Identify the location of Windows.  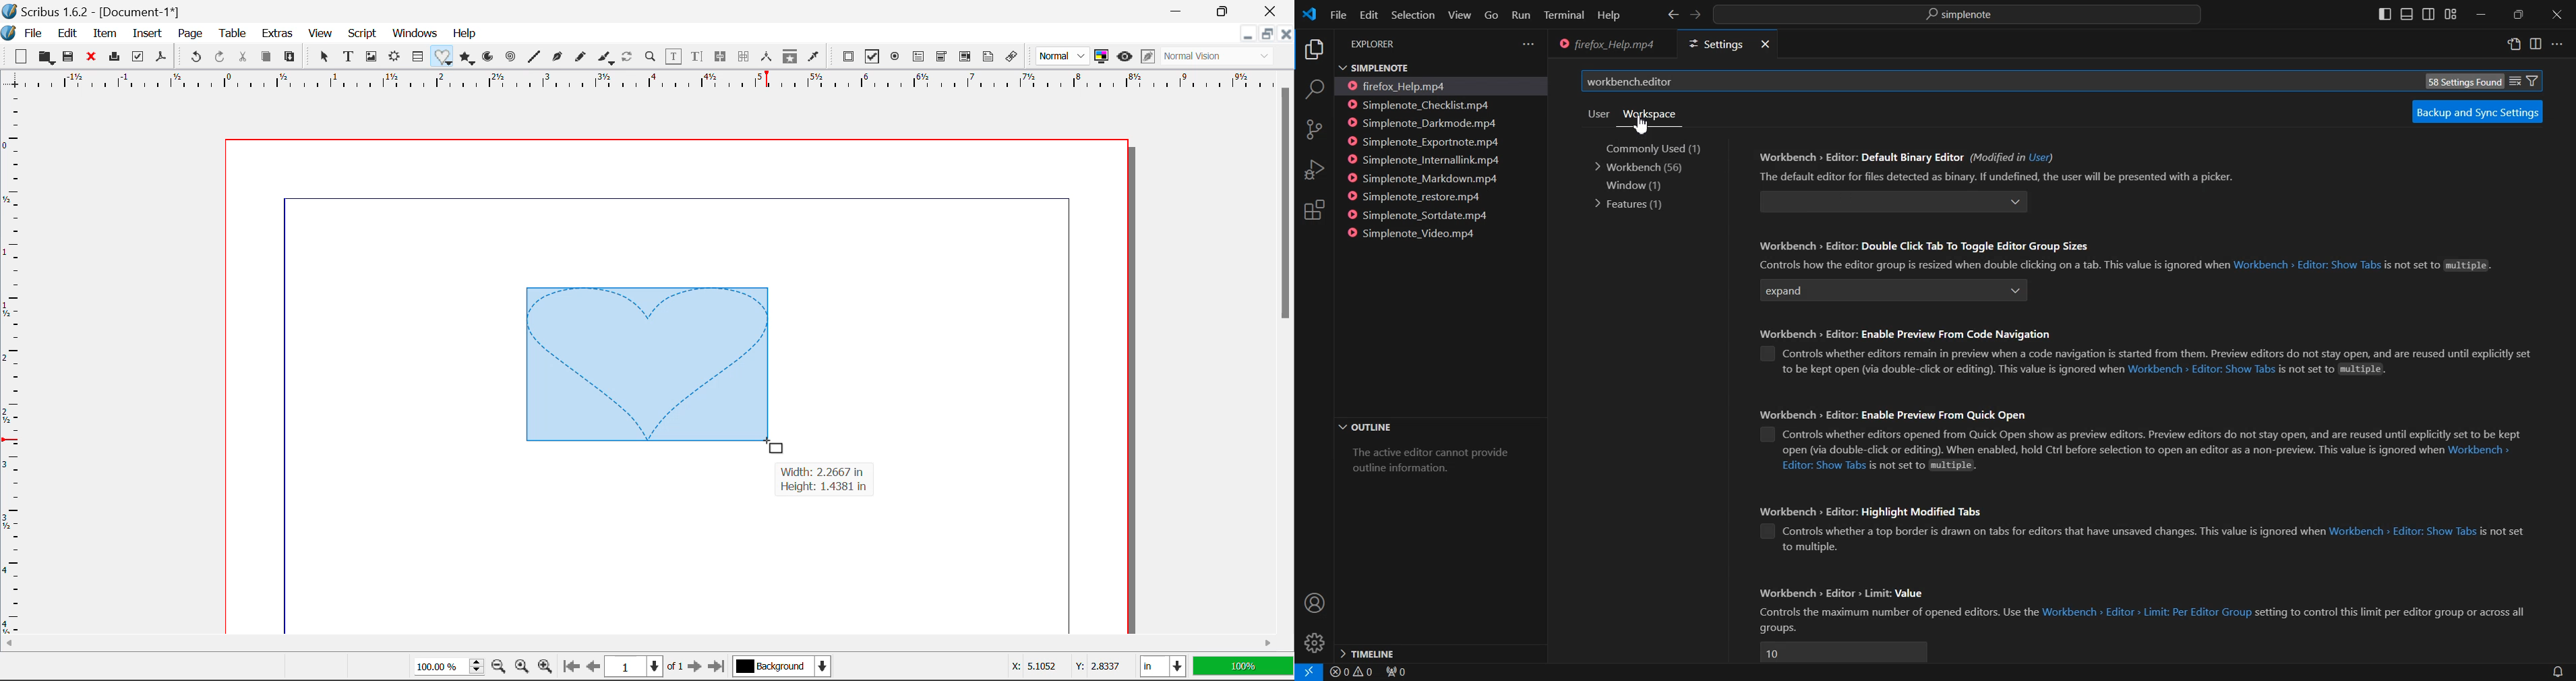
(415, 34).